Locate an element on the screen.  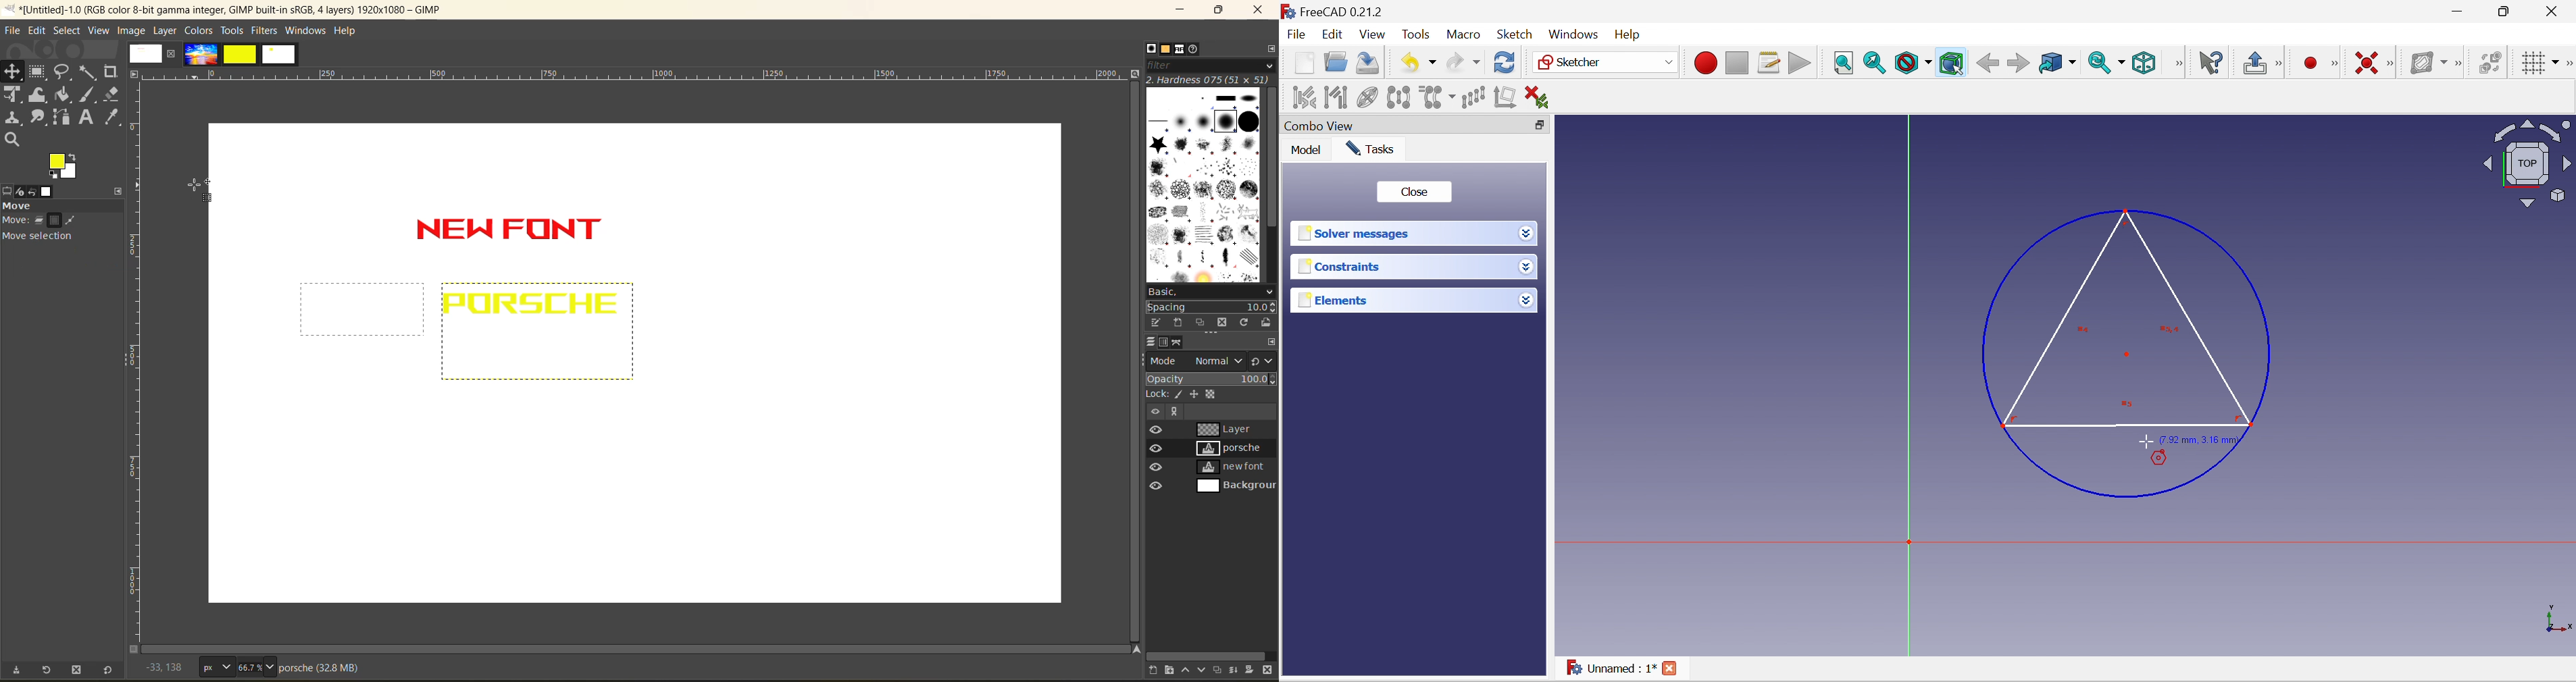
[Sketcher geometries] is located at coordinates (2335, 65).